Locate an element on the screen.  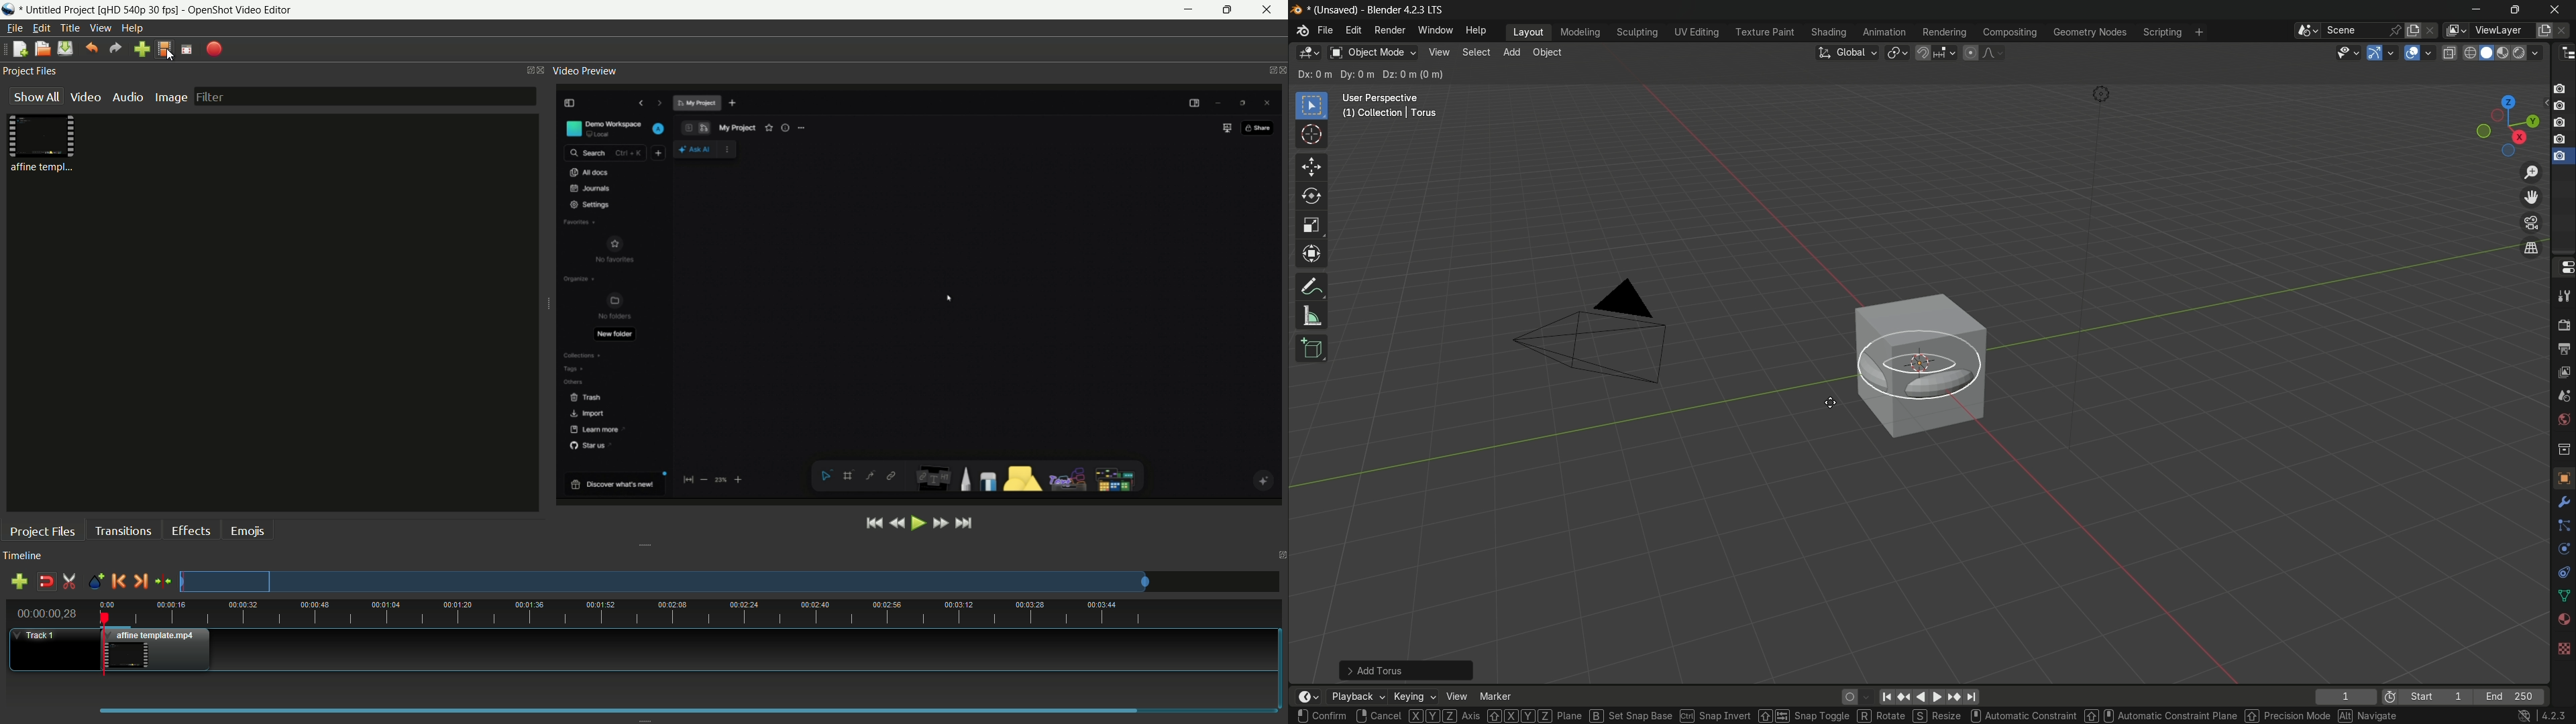
view layer is located at coordinates (2454, 30).